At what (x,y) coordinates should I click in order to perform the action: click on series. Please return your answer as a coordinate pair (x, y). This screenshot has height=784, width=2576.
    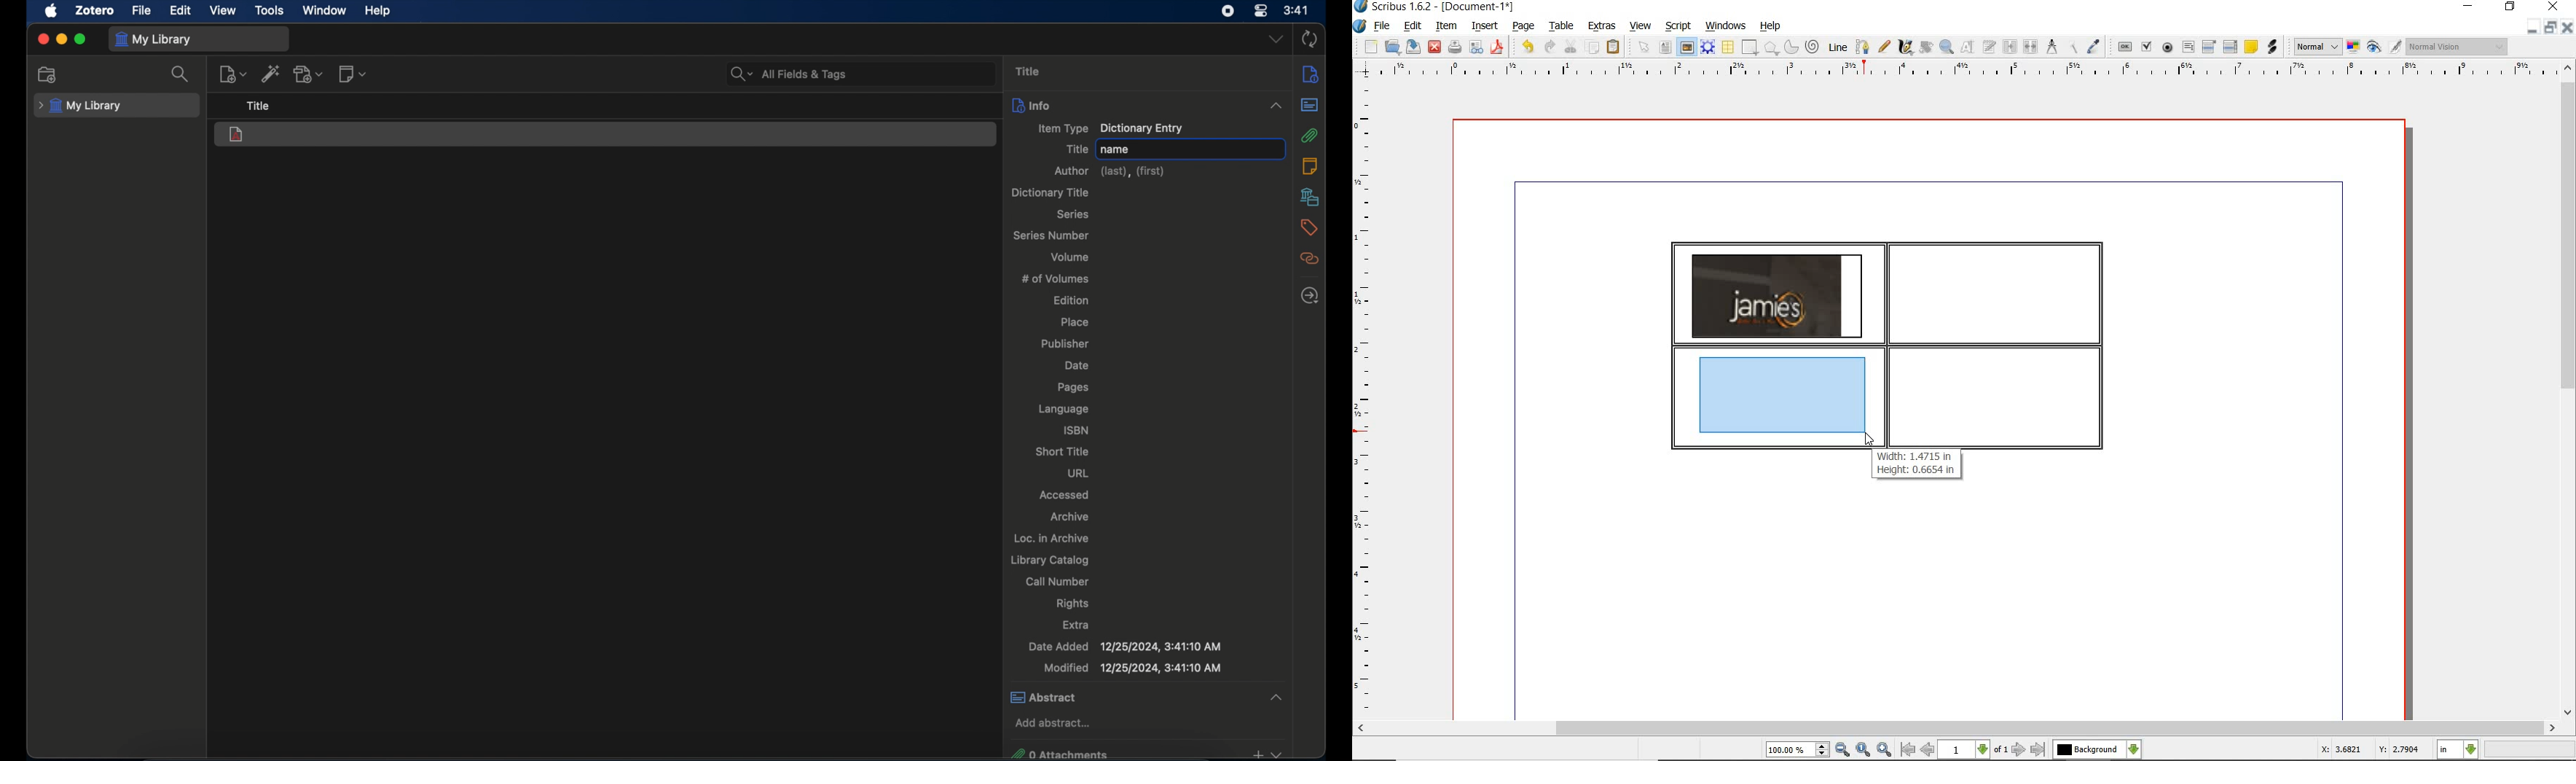
    Looking at the image, I should click on (1075, 214).